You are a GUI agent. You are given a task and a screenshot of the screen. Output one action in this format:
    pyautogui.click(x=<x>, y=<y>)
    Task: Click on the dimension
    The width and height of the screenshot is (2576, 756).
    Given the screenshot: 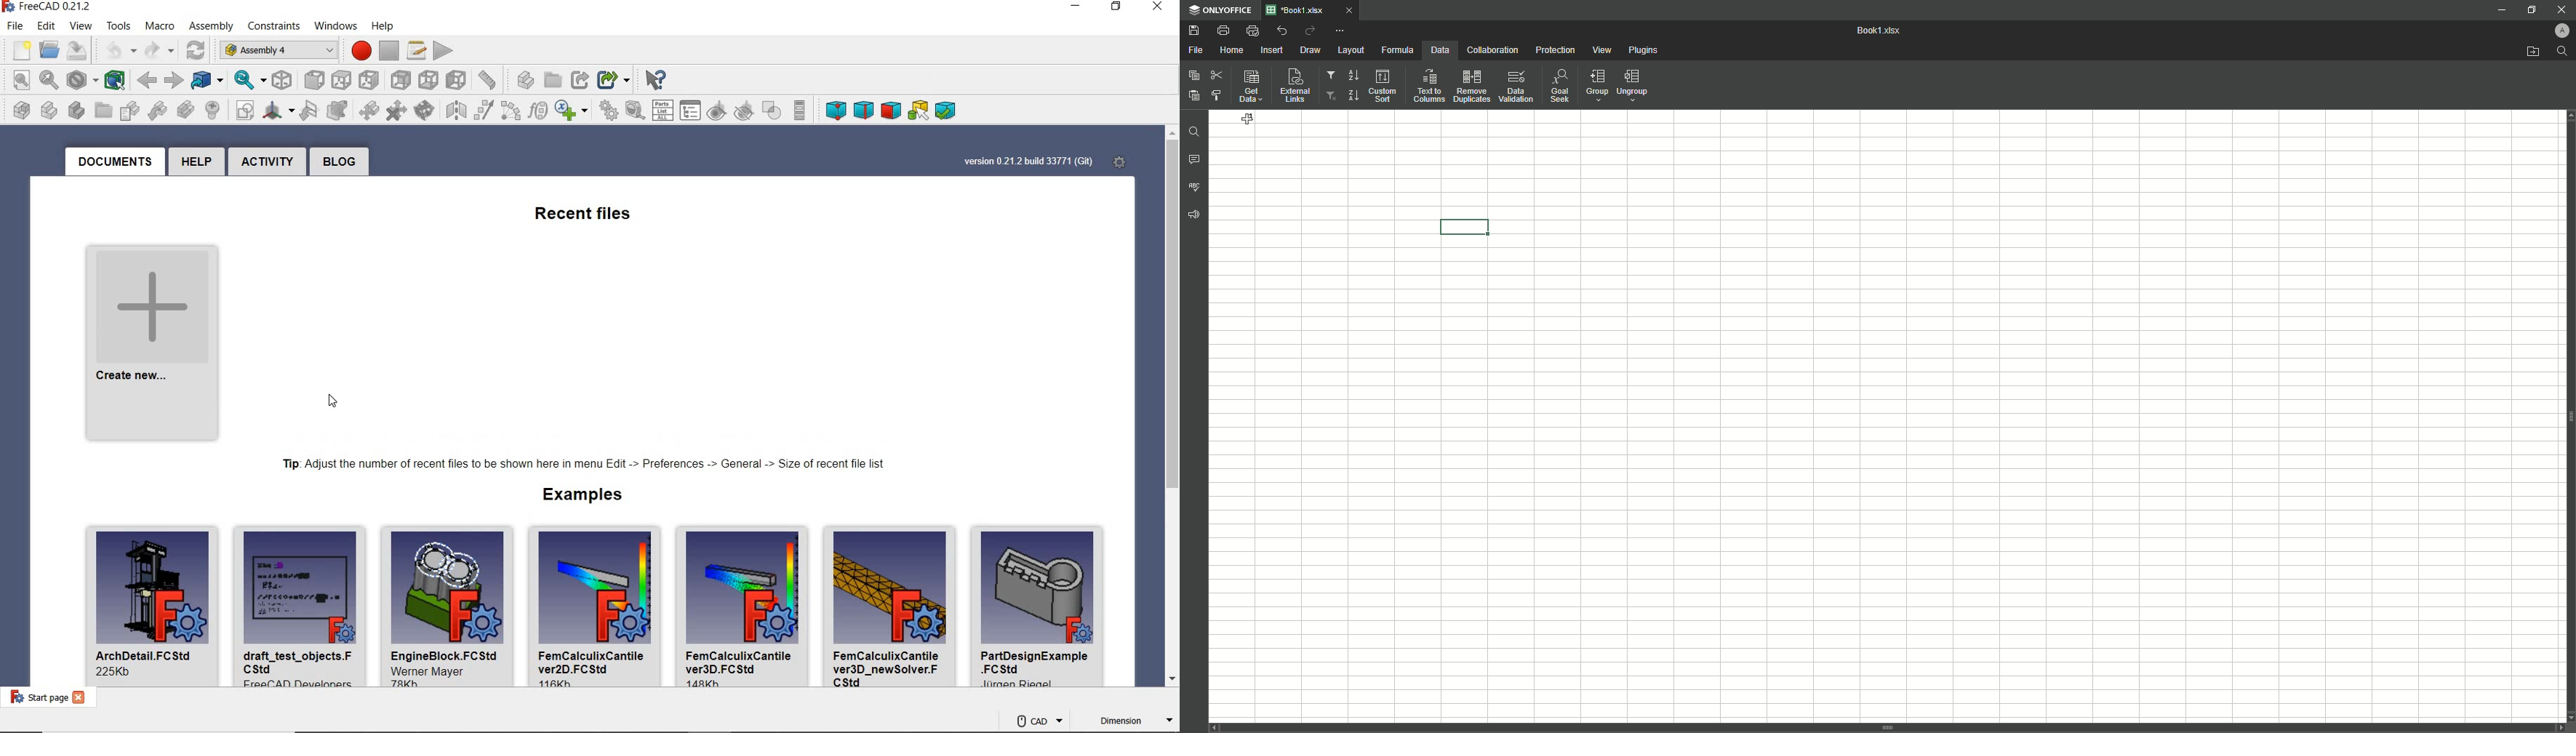 What is the action you would take?
    pyautogui.click(x=1133, y=722)
    